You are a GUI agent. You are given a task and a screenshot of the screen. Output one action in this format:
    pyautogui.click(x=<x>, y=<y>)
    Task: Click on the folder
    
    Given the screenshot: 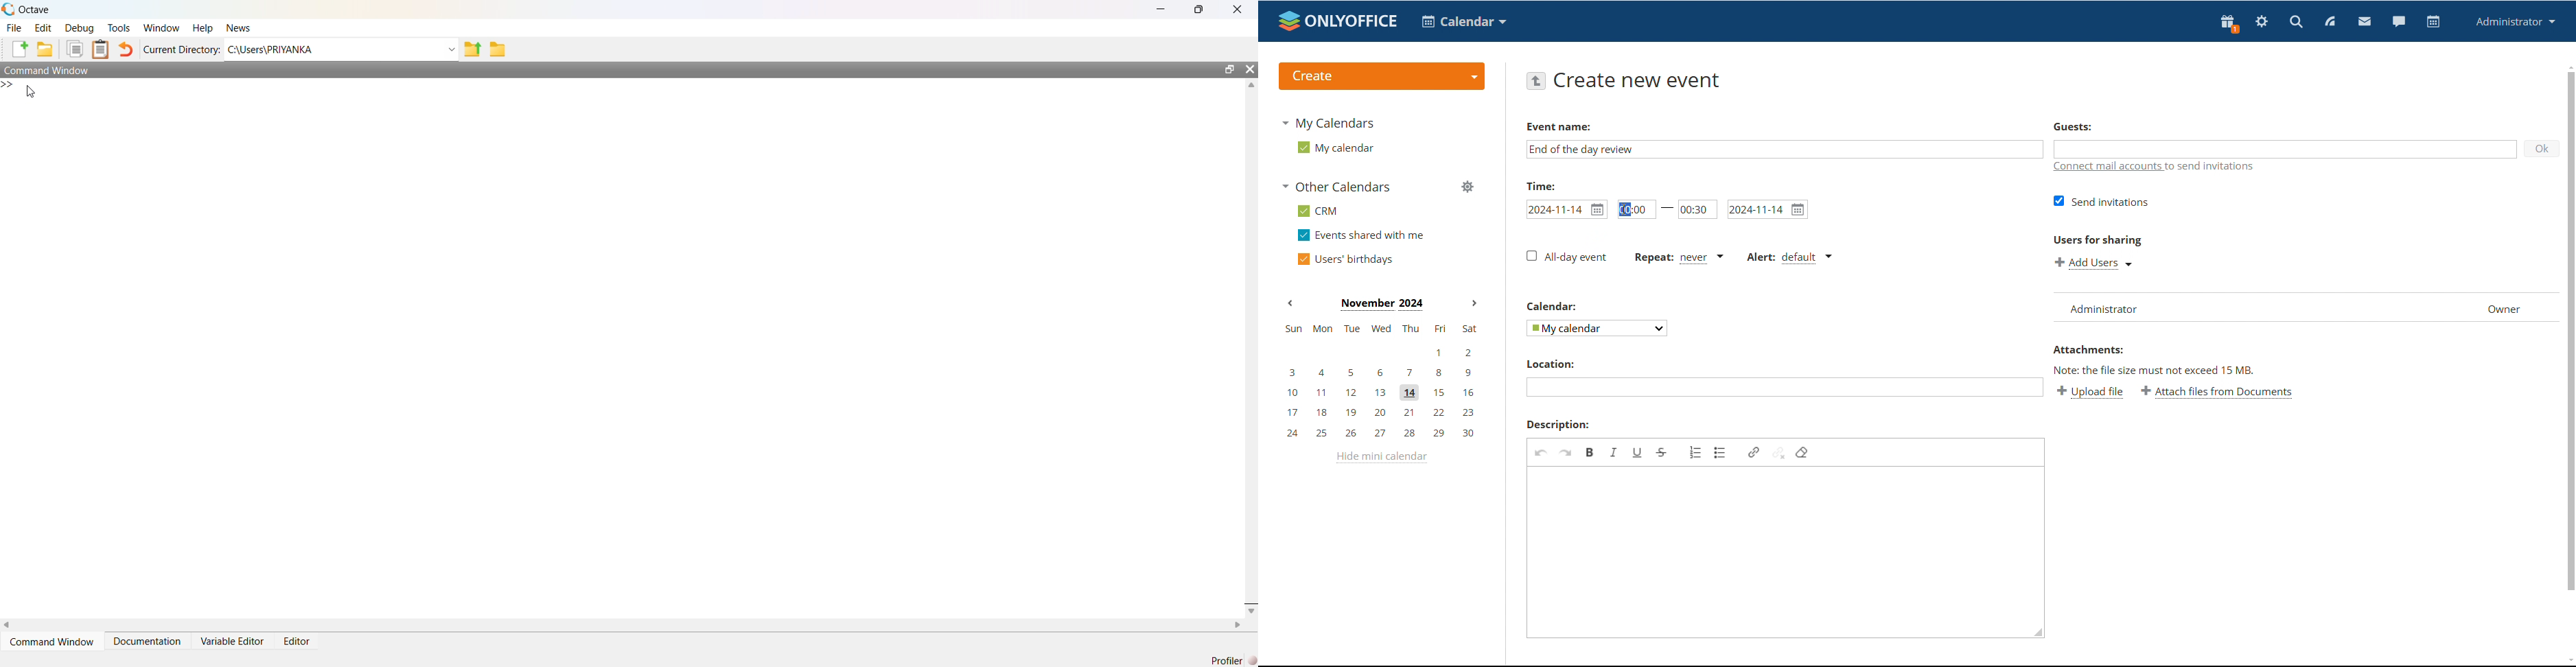 What is the action you would take?
    pyautogui.click(x=499, y=49)
    